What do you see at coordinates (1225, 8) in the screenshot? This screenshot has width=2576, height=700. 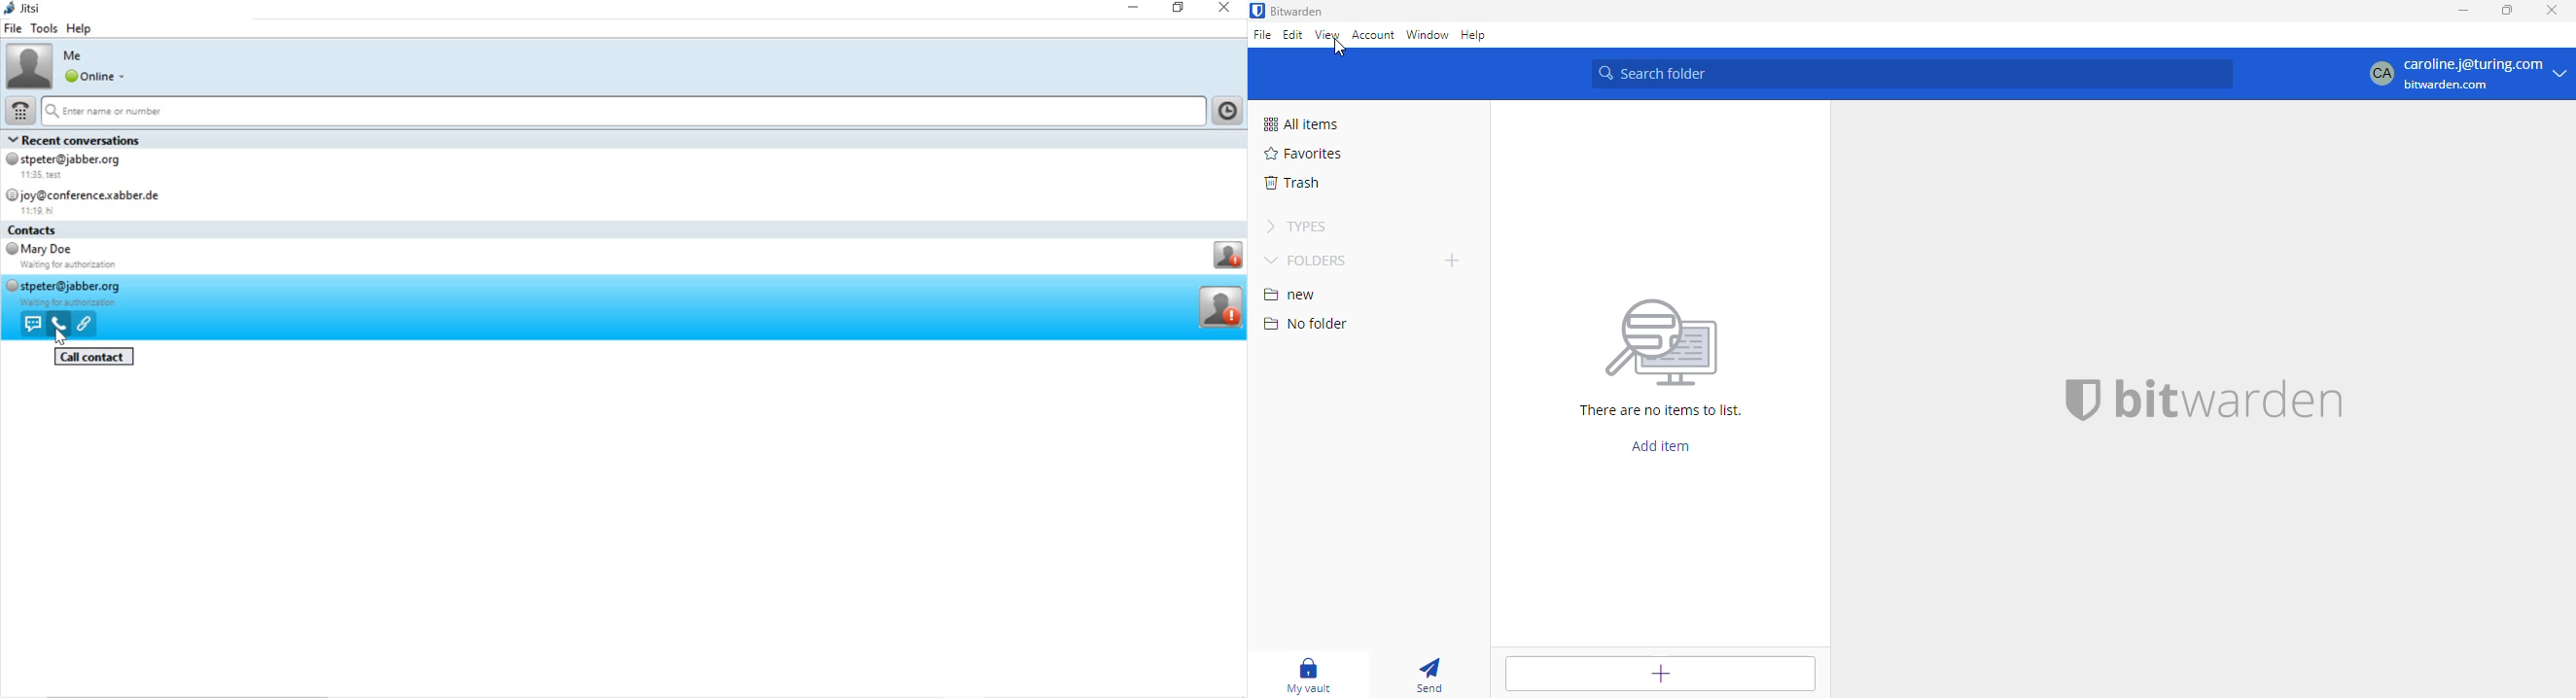 I see `close` at bounding box center [1225, 8].